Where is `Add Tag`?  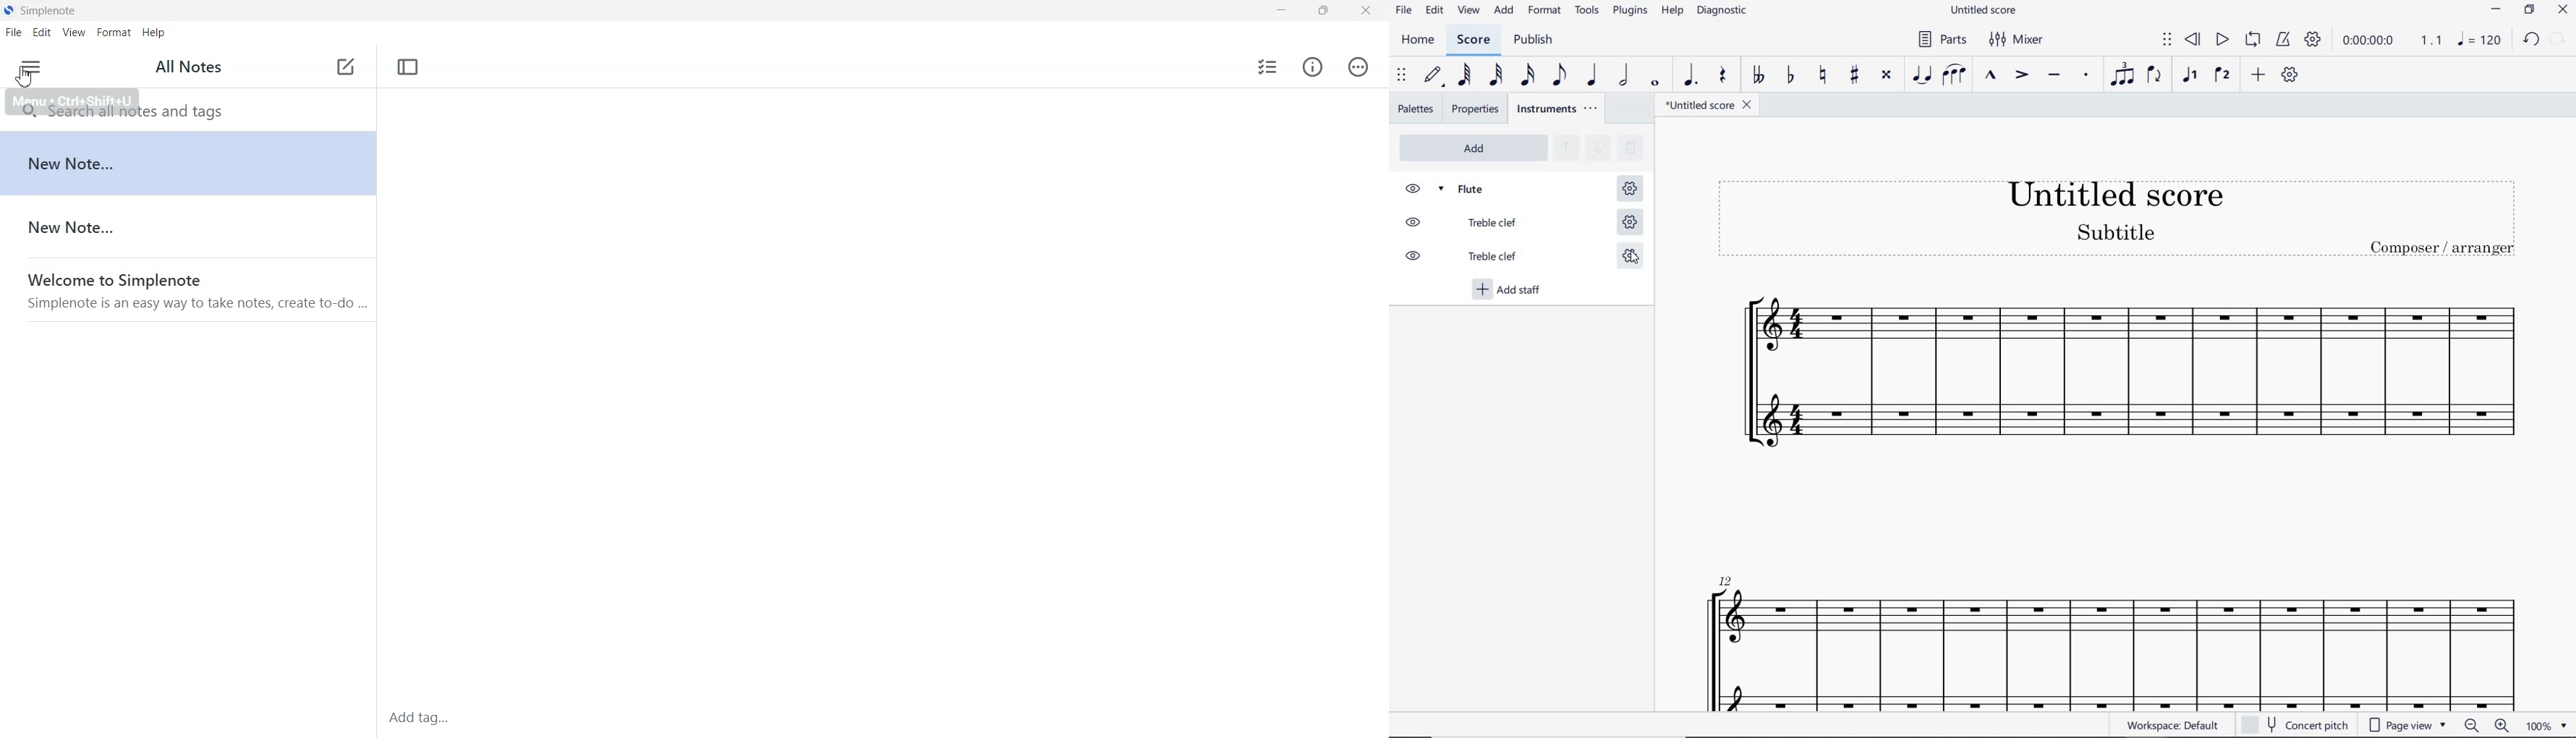
Add Tag is located at coordinates (419, 717).